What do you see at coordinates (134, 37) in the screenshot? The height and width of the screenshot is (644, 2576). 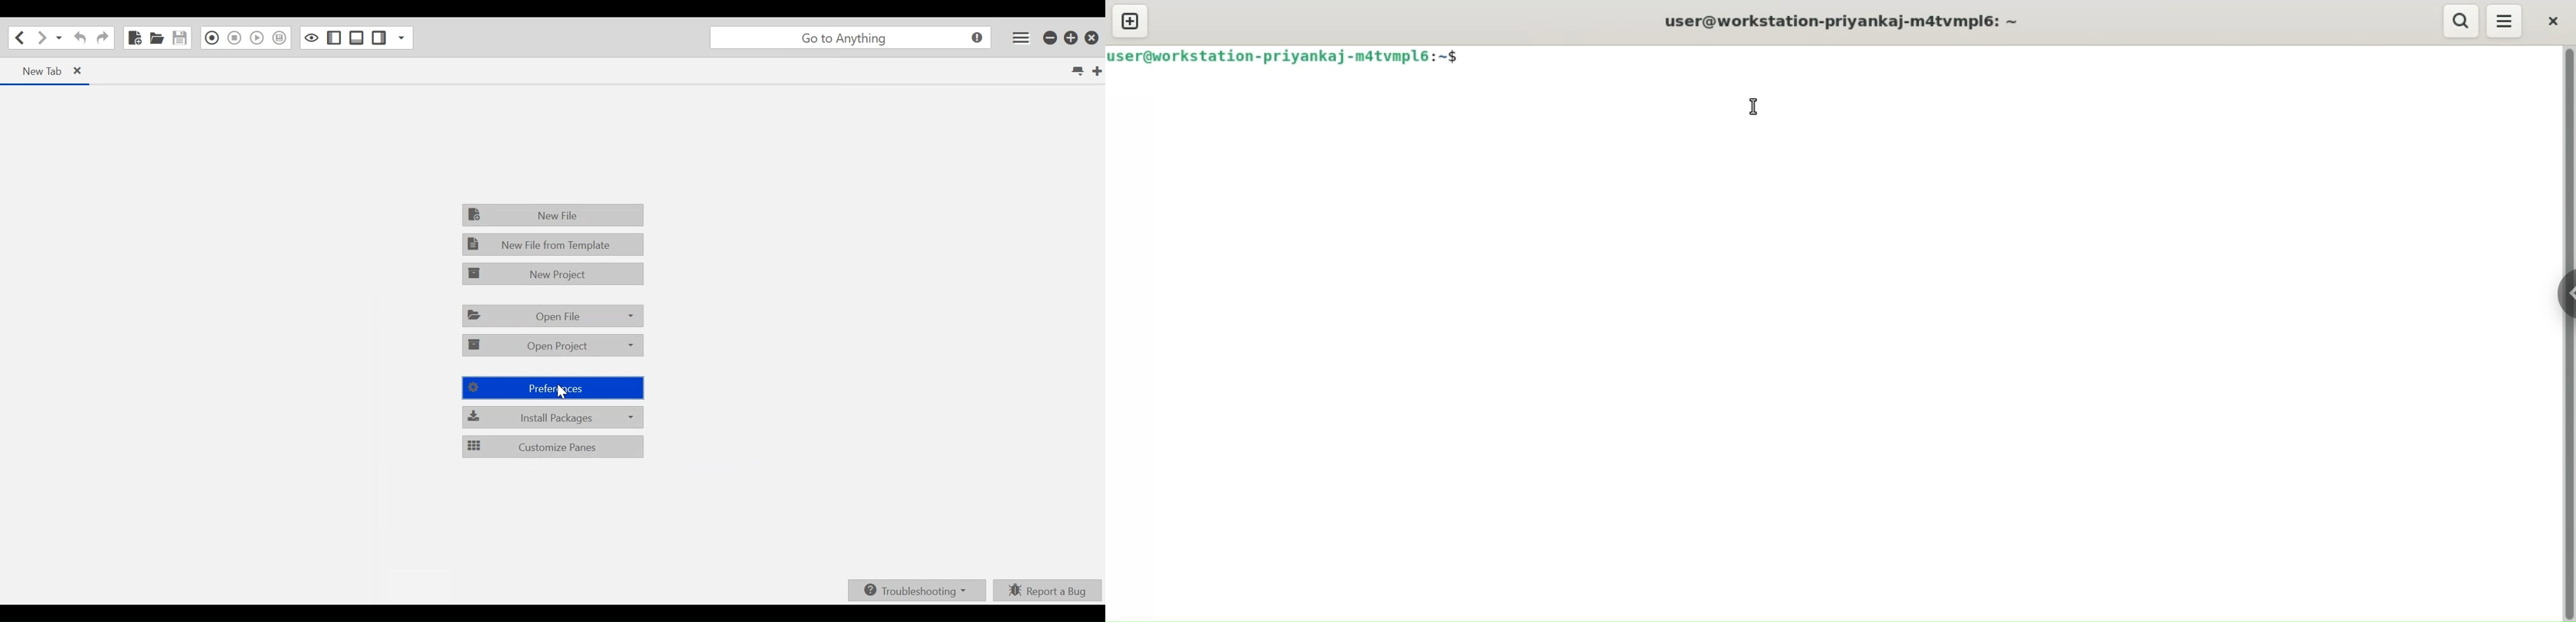 I see `New File` at bounding box center [134, 37].